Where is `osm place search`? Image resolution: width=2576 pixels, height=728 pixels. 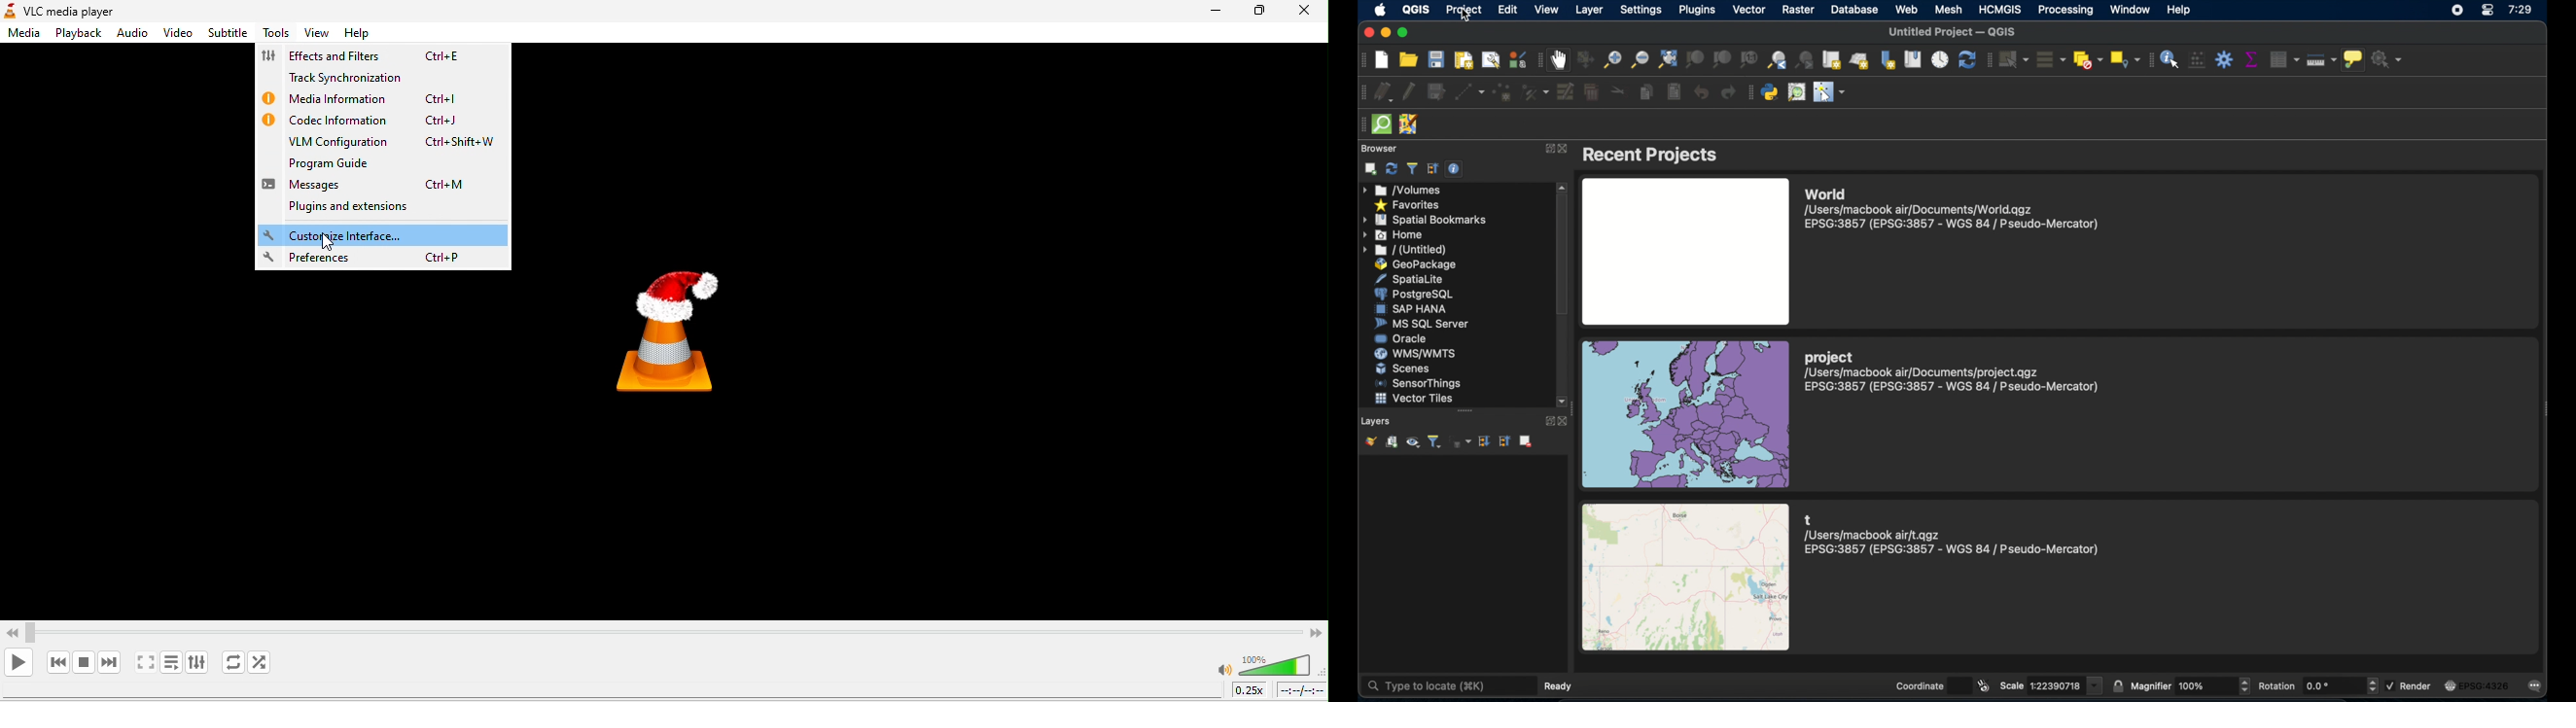 osm place search is located at coordinates (1798, 92).